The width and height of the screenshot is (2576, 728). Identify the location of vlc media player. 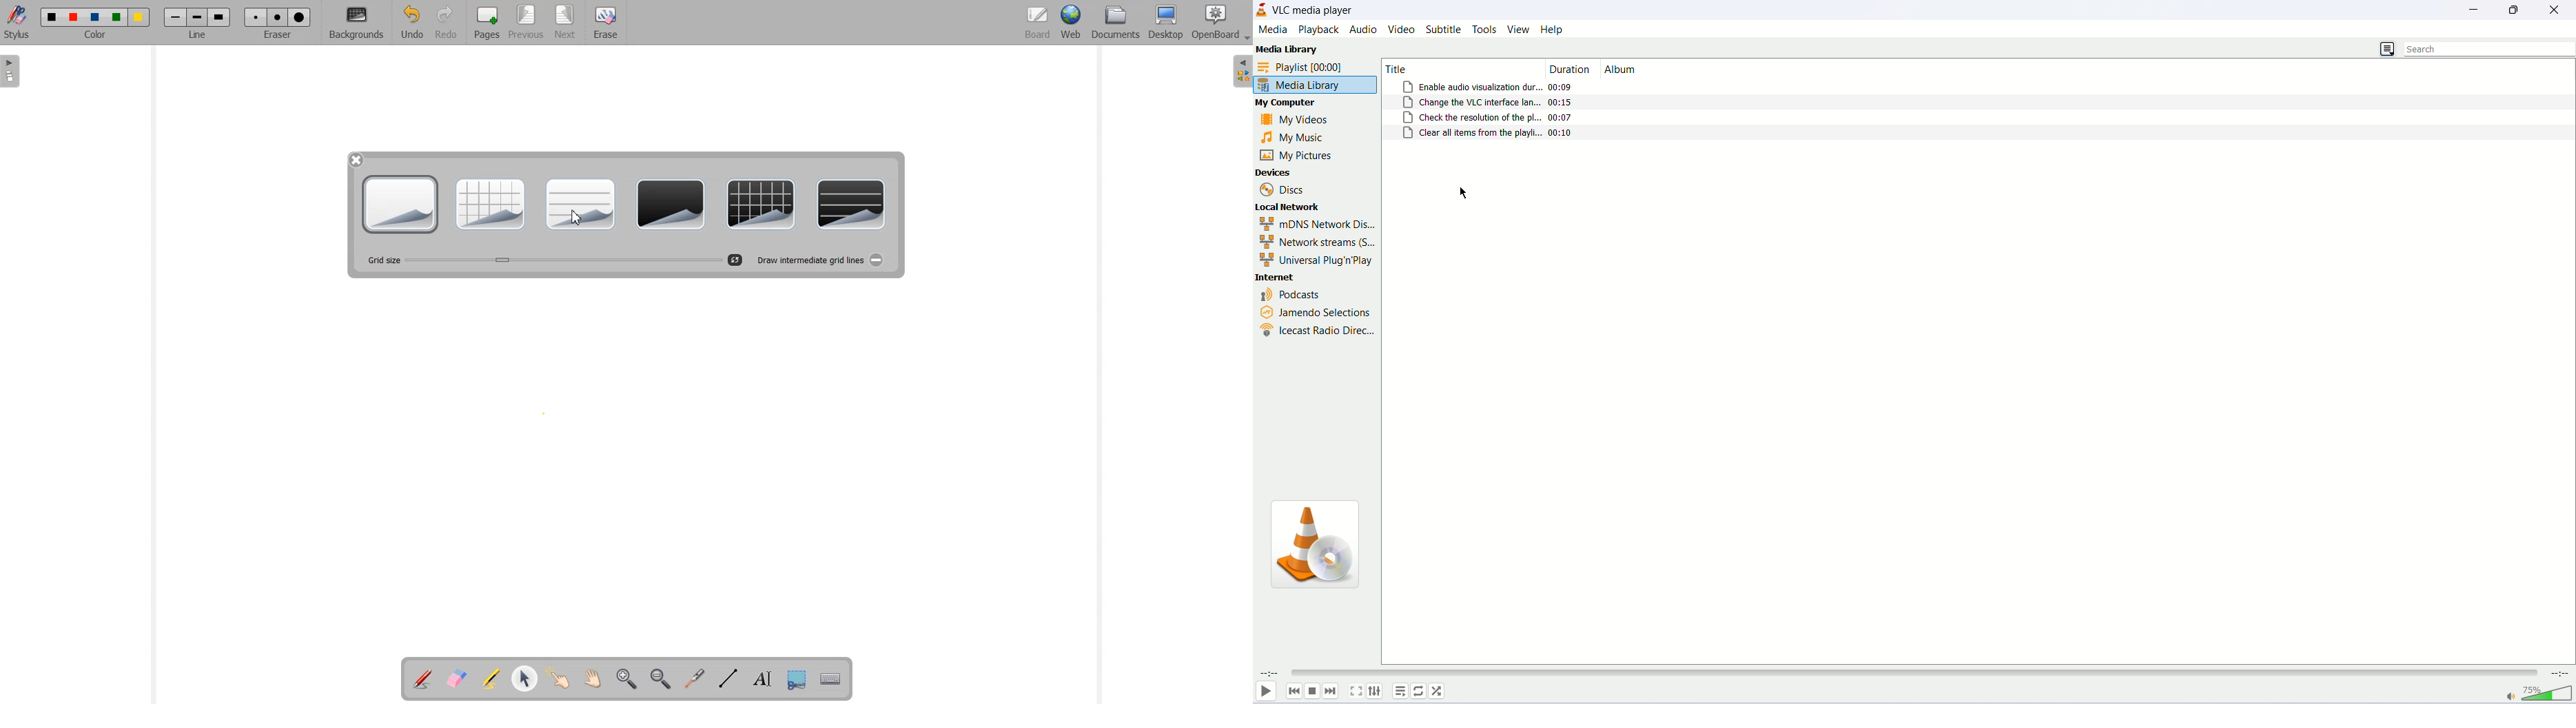
(1314, 10).